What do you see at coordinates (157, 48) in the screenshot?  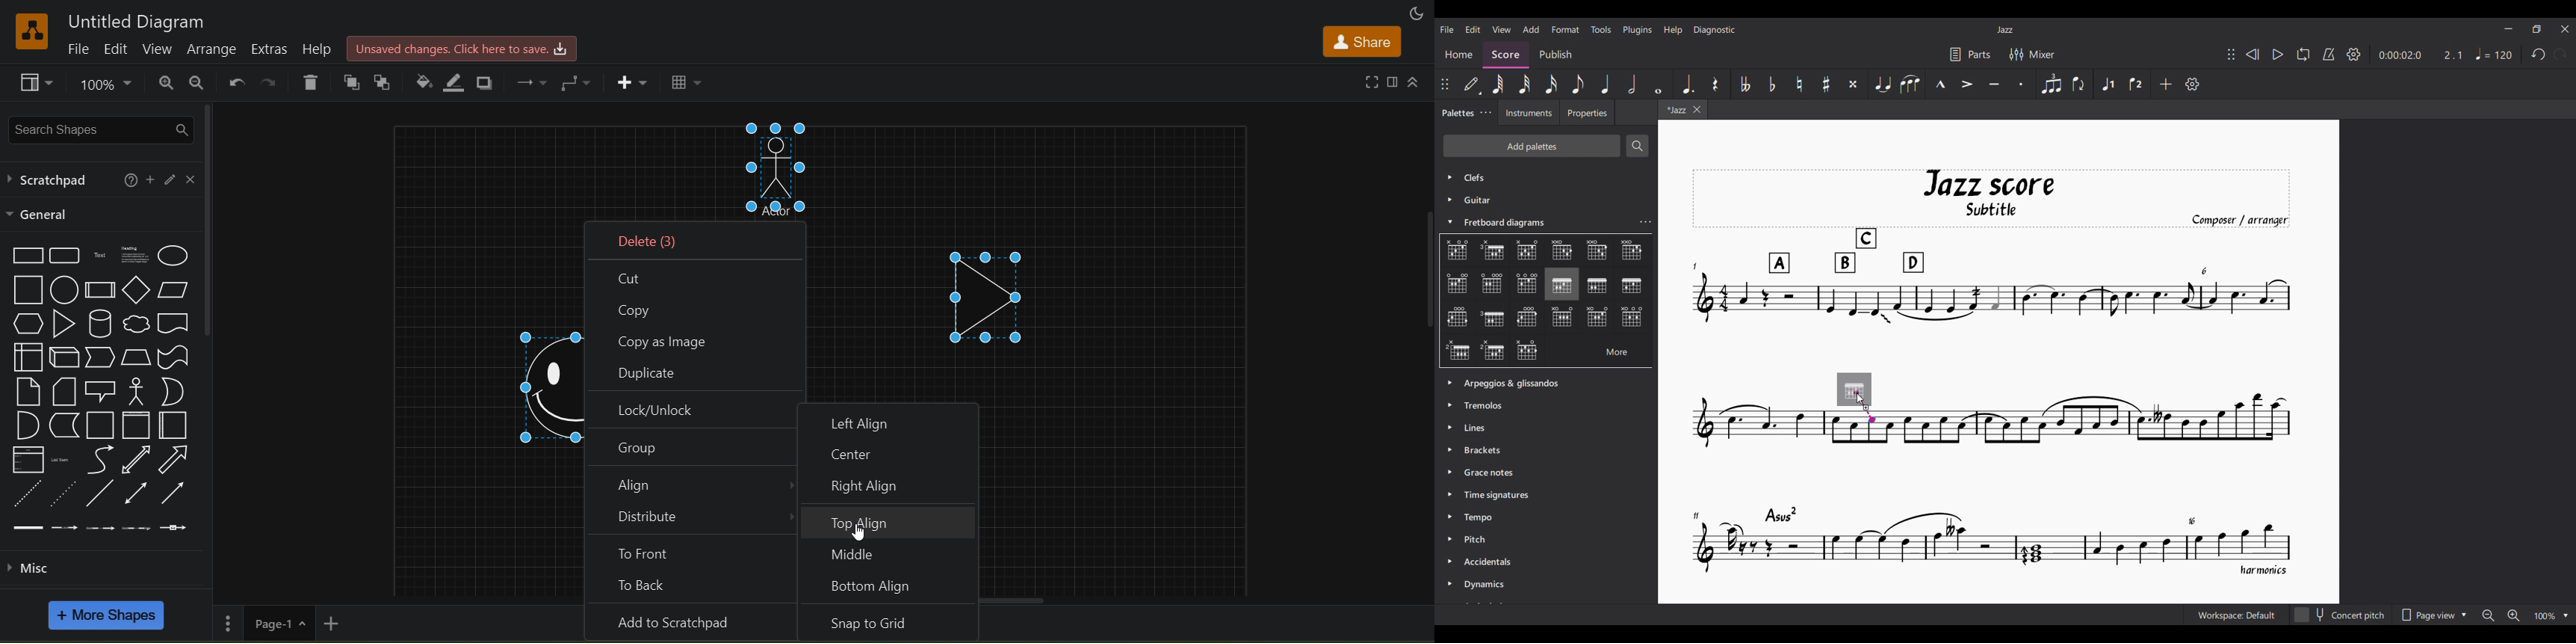 I see `view` at bounding box center [157, 48].